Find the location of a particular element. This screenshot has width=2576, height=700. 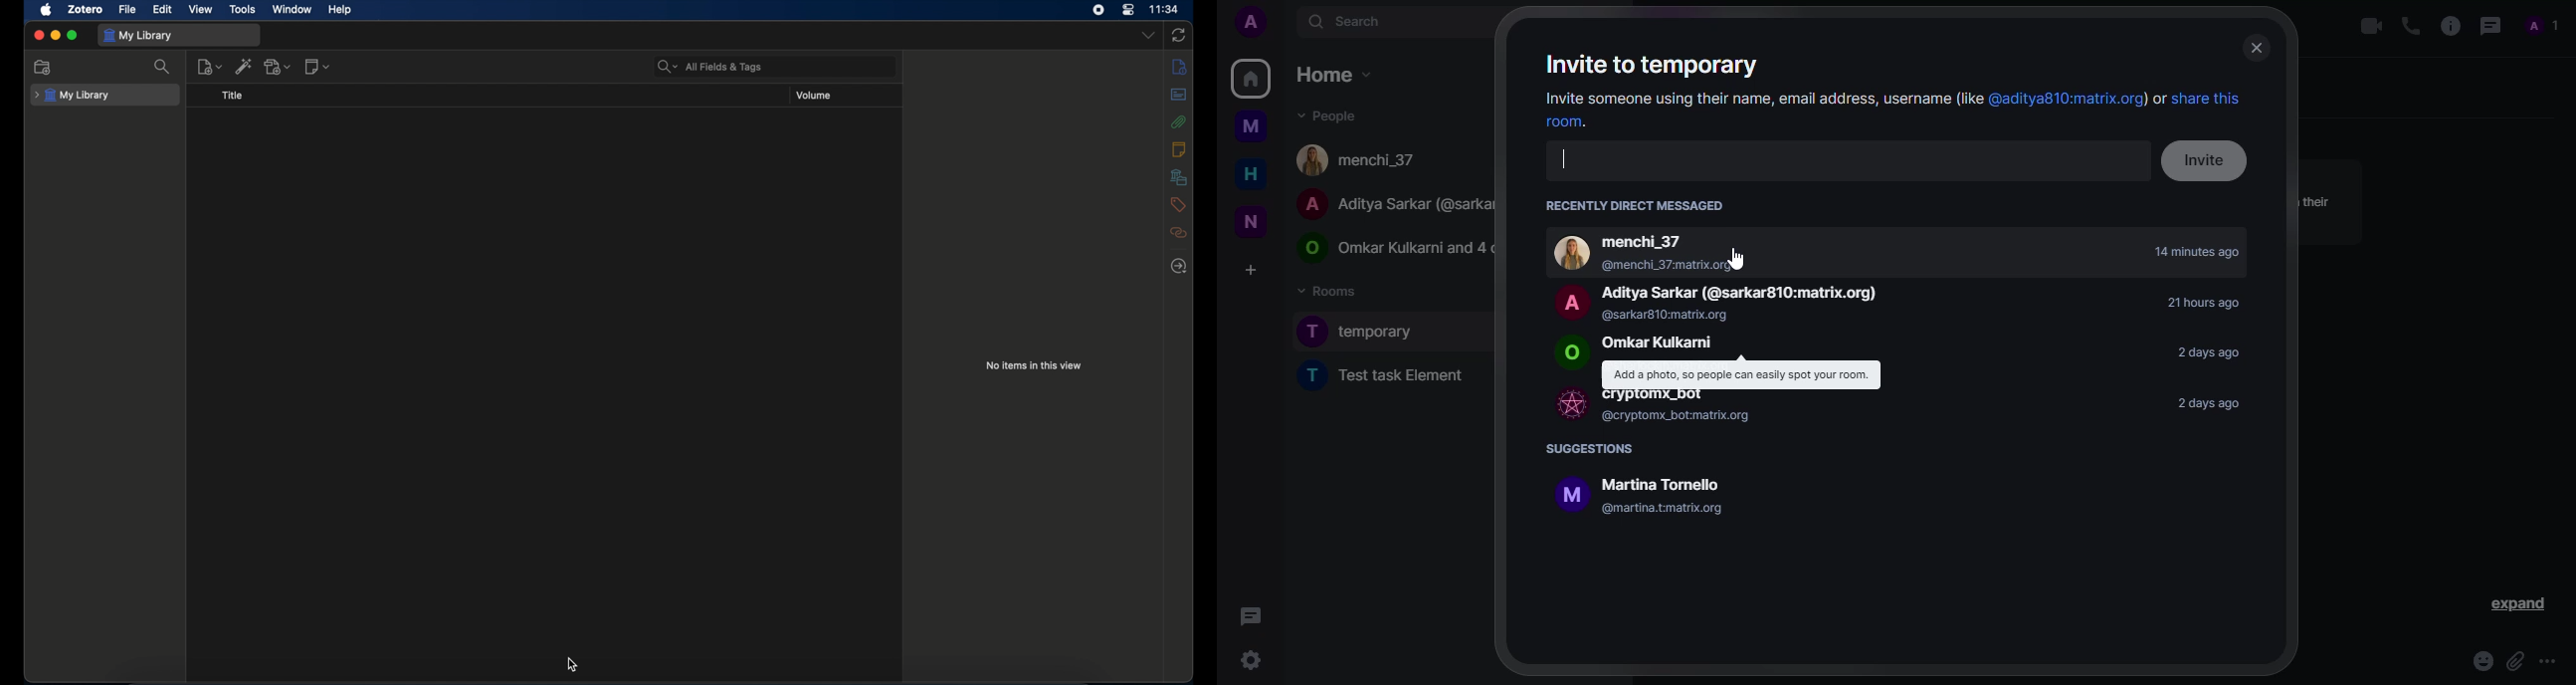

apple is located at coordinates (46, 10).